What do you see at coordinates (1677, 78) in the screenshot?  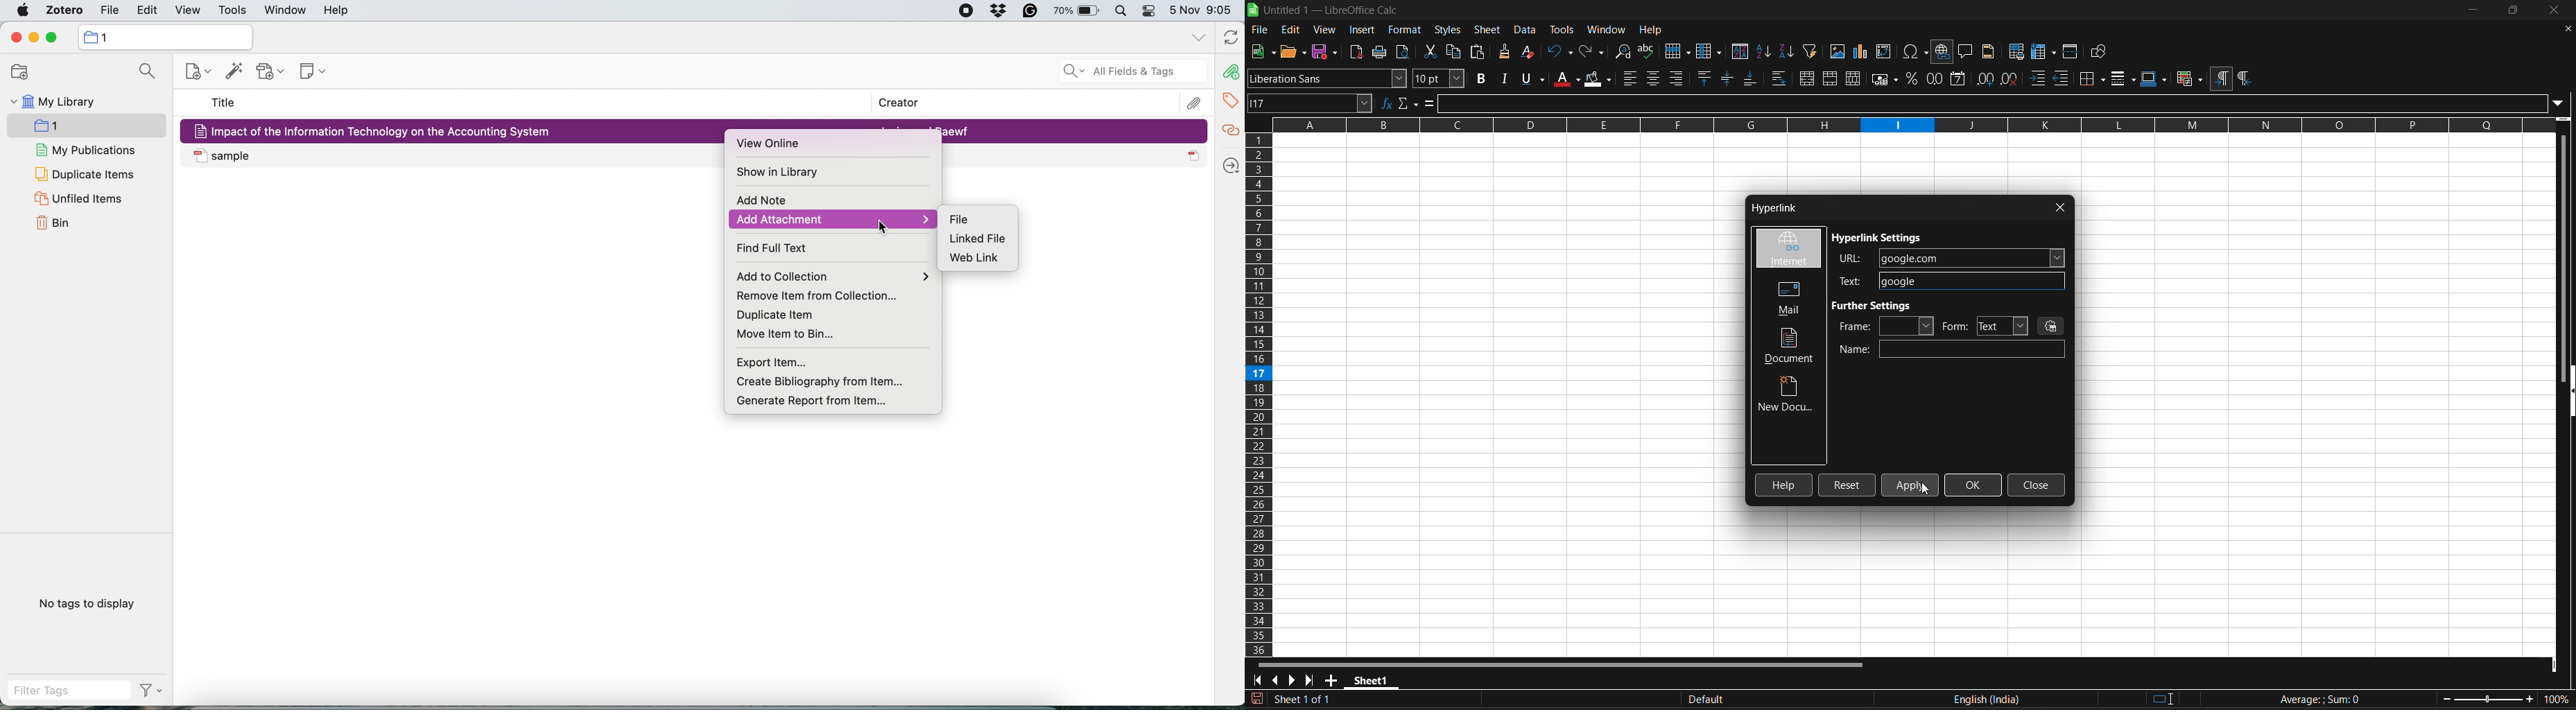 I see `align right` at bounding box center [1677, 78].